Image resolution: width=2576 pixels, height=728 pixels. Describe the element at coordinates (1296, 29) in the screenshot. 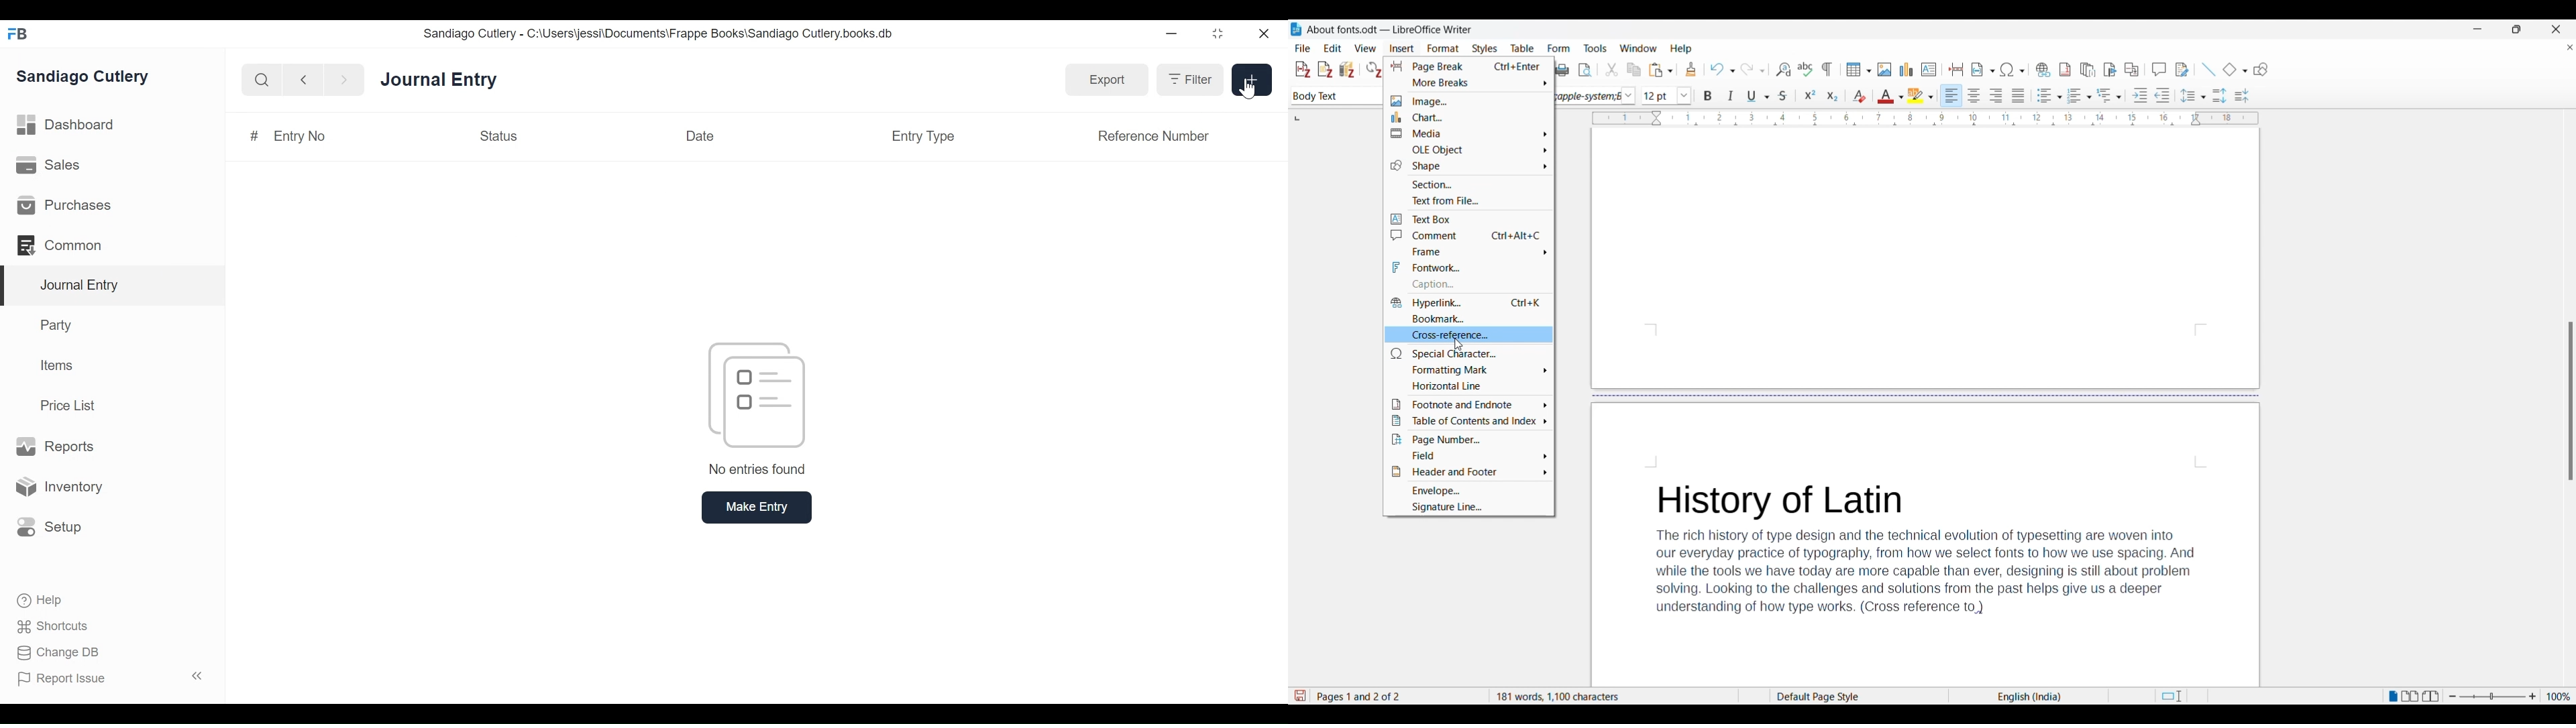

I see `LibreOffice Writer logo` at that location.